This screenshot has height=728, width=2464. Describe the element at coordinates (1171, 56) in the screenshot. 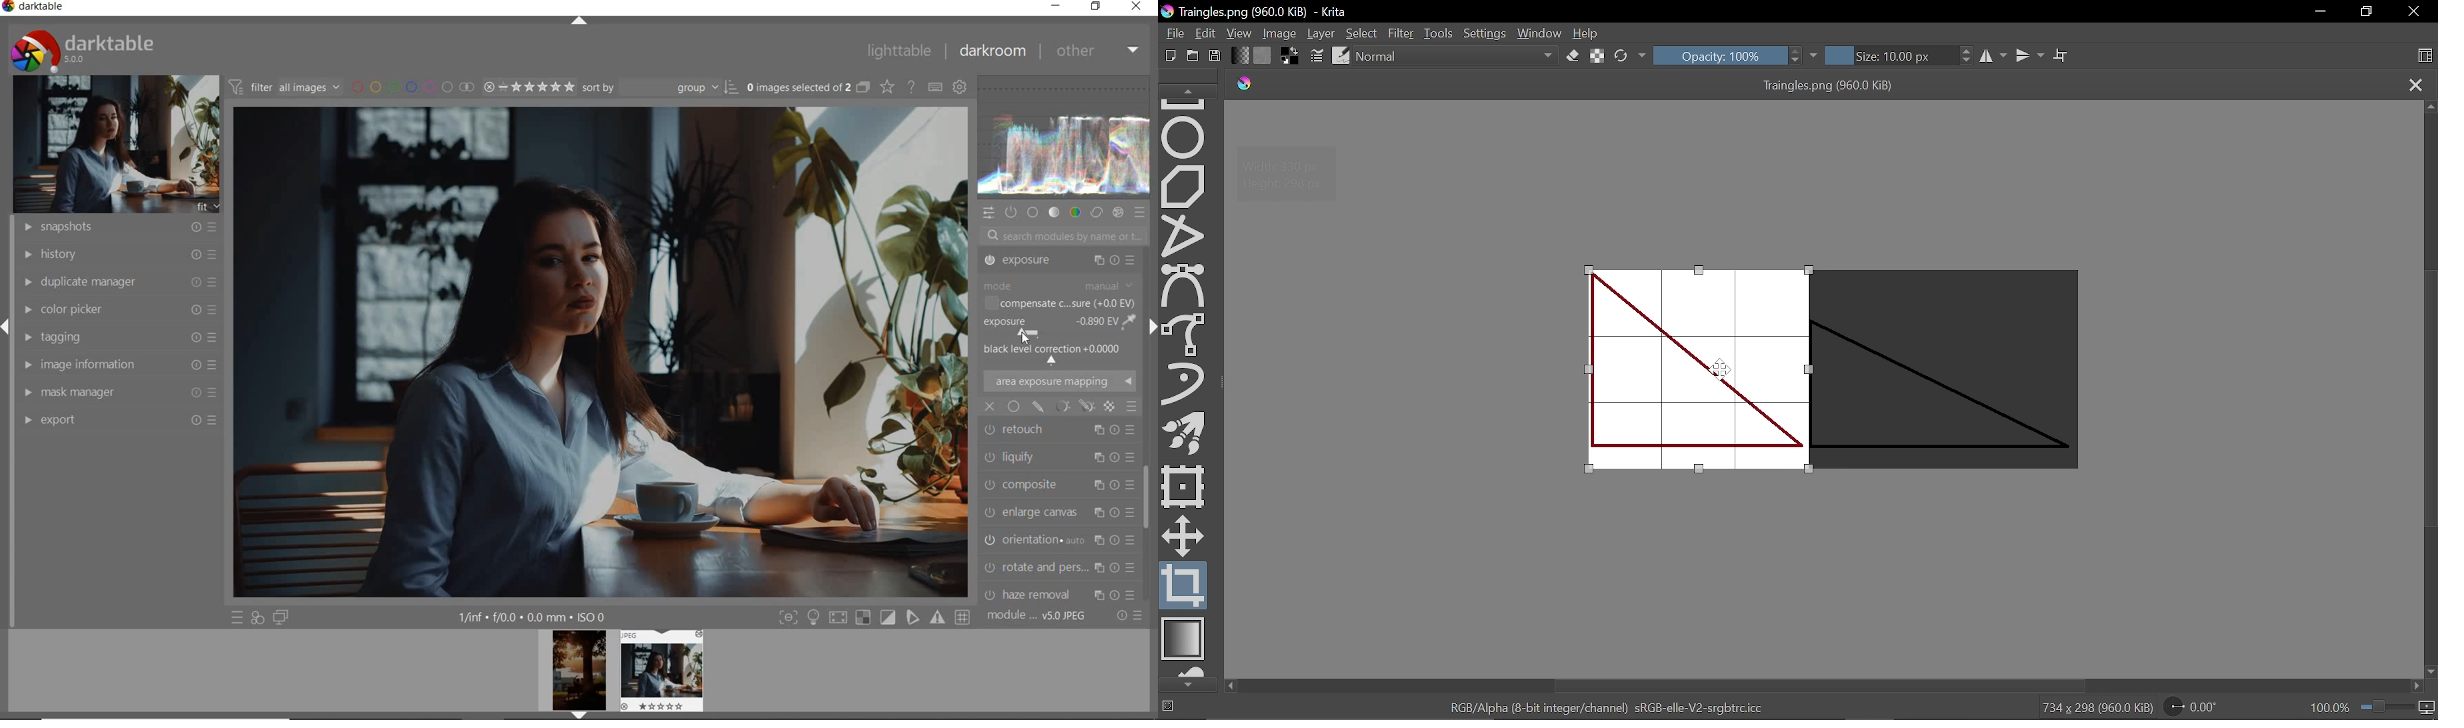

I see `Create new document` at that location.